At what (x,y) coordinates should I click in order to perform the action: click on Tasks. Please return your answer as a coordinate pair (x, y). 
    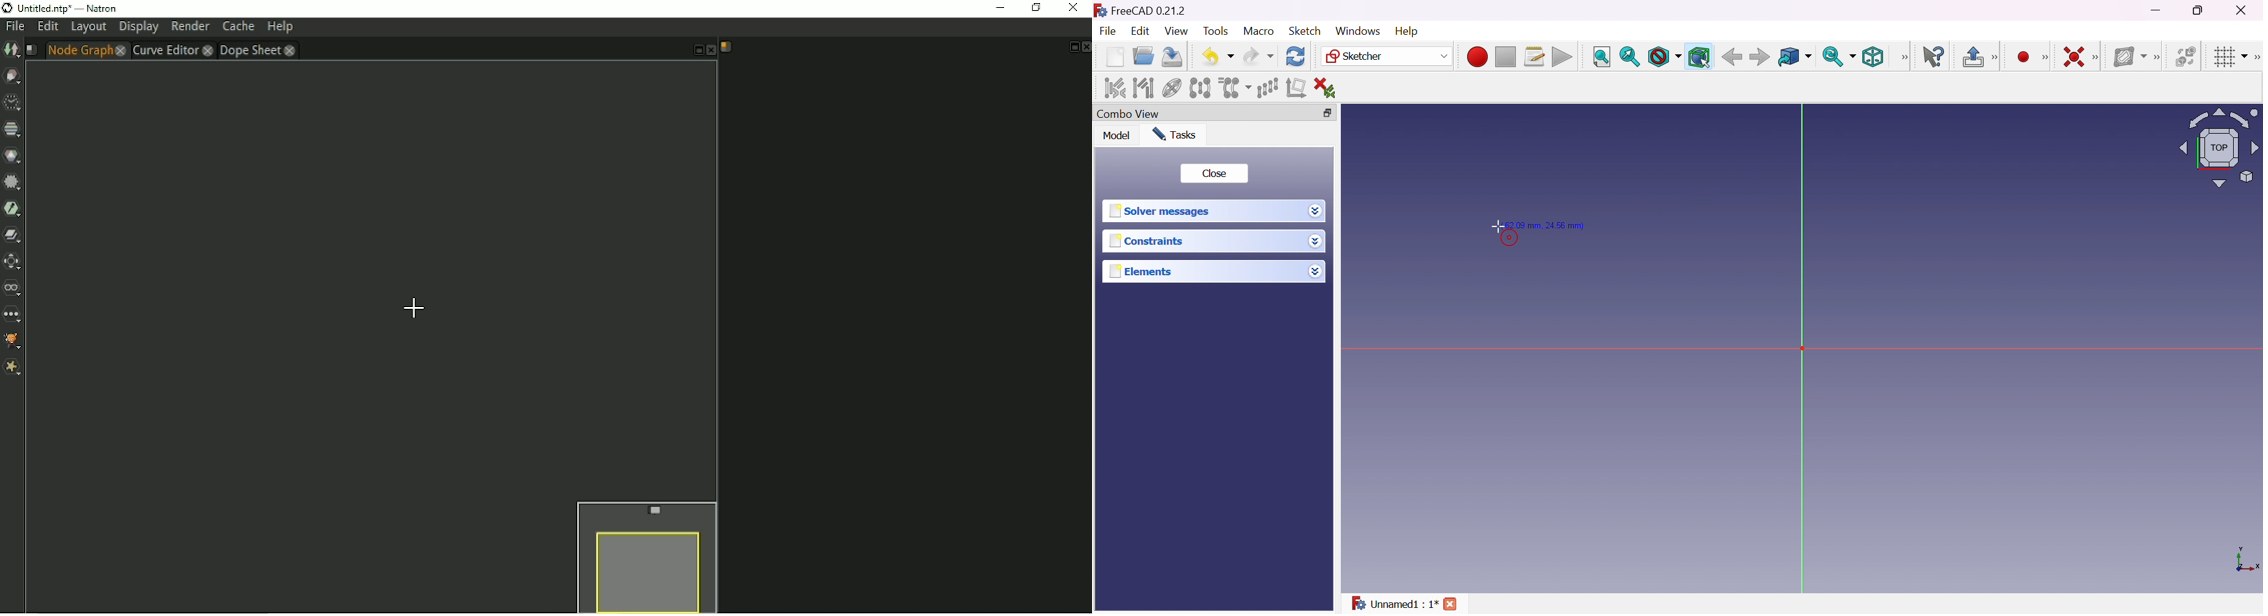
    Looking at the image, I should click on (1174, 134).